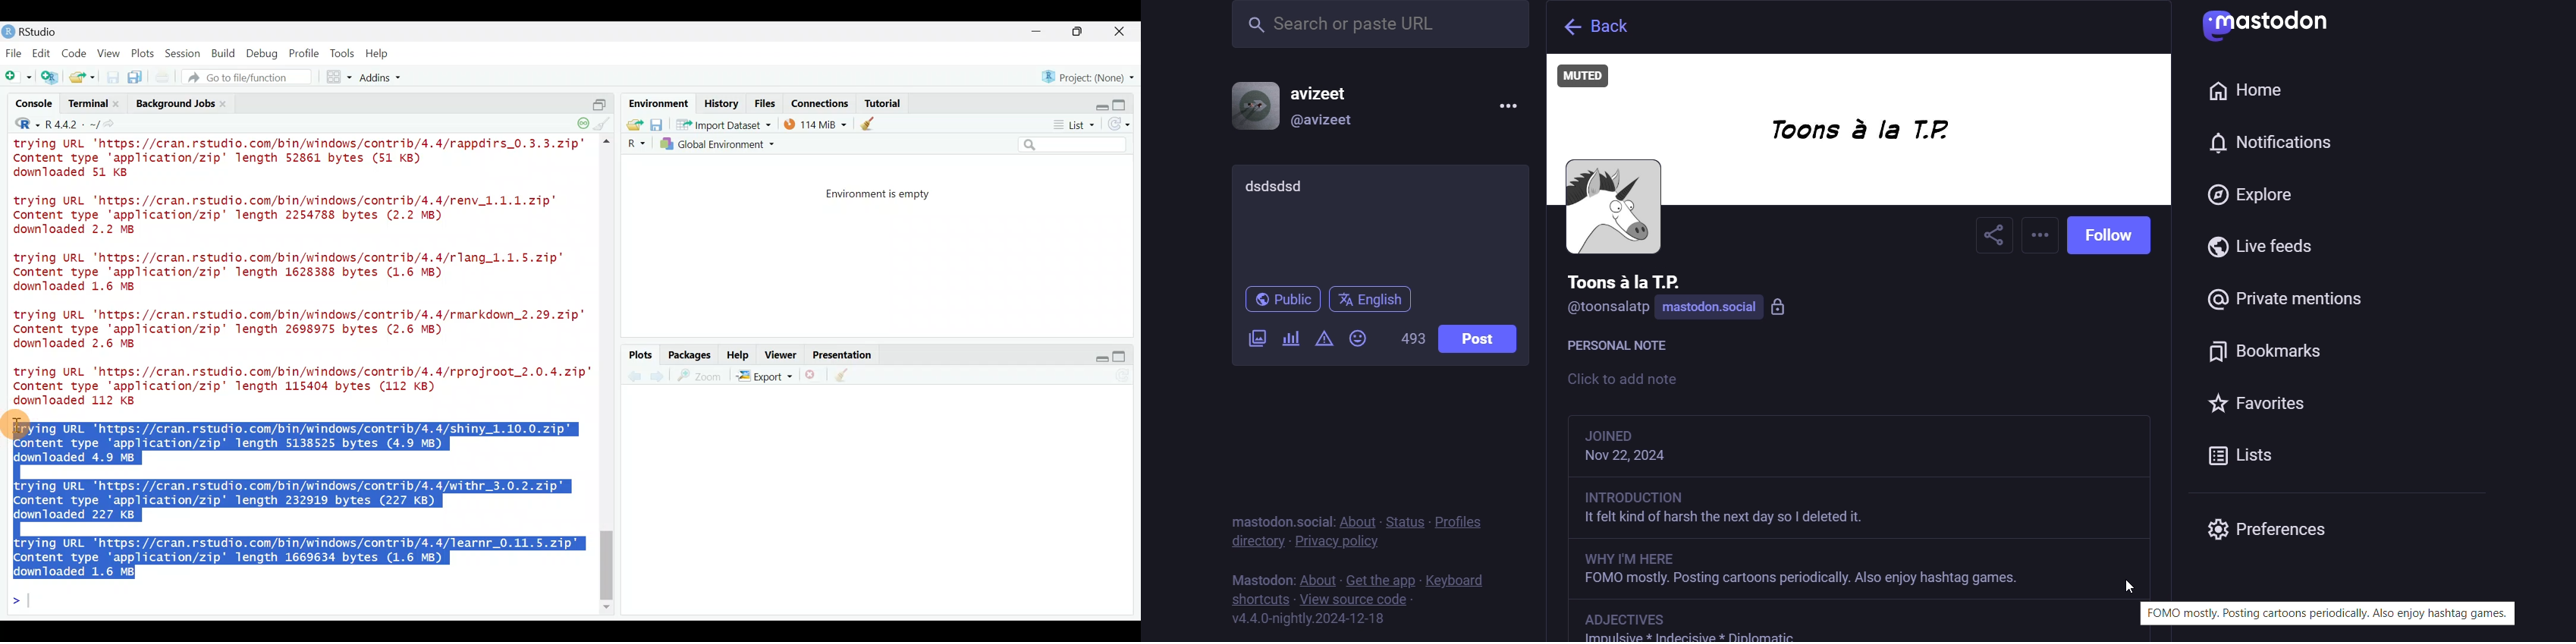 The image size is (2576, 644). I want to click on remove the current plot, so click(812, 377).